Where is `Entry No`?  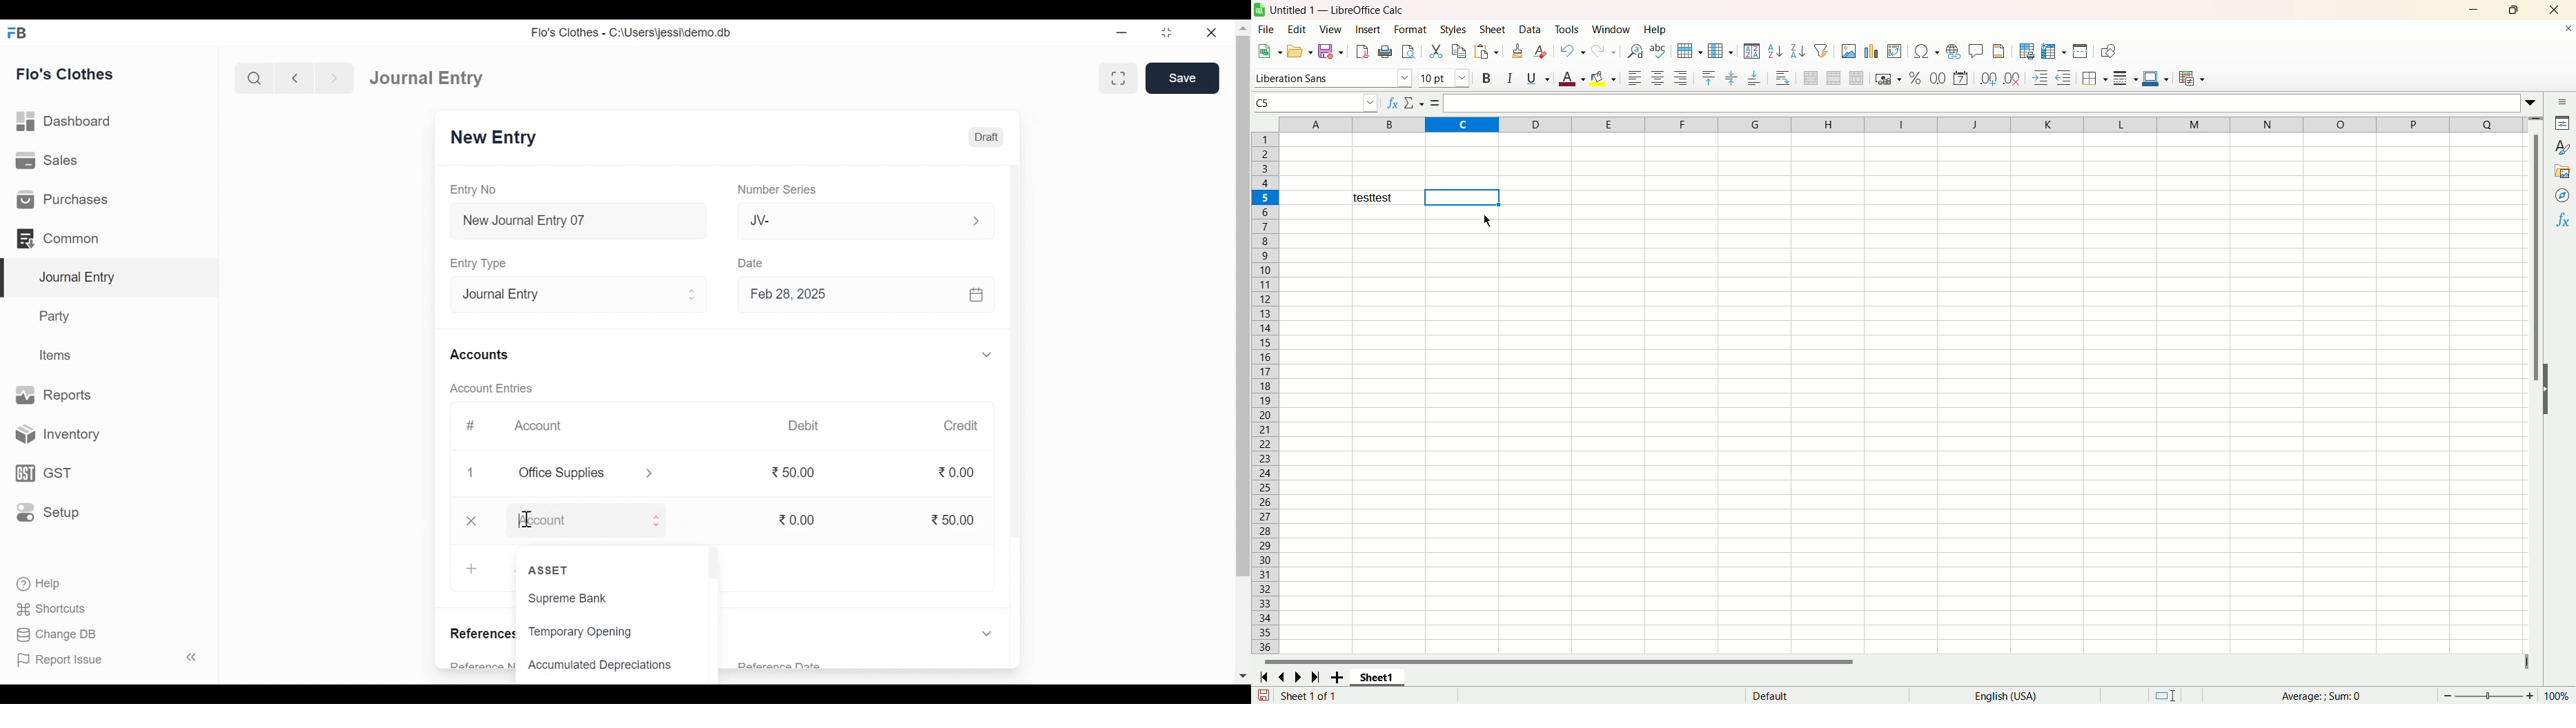
Entry No is located at coordinates (474, 189).